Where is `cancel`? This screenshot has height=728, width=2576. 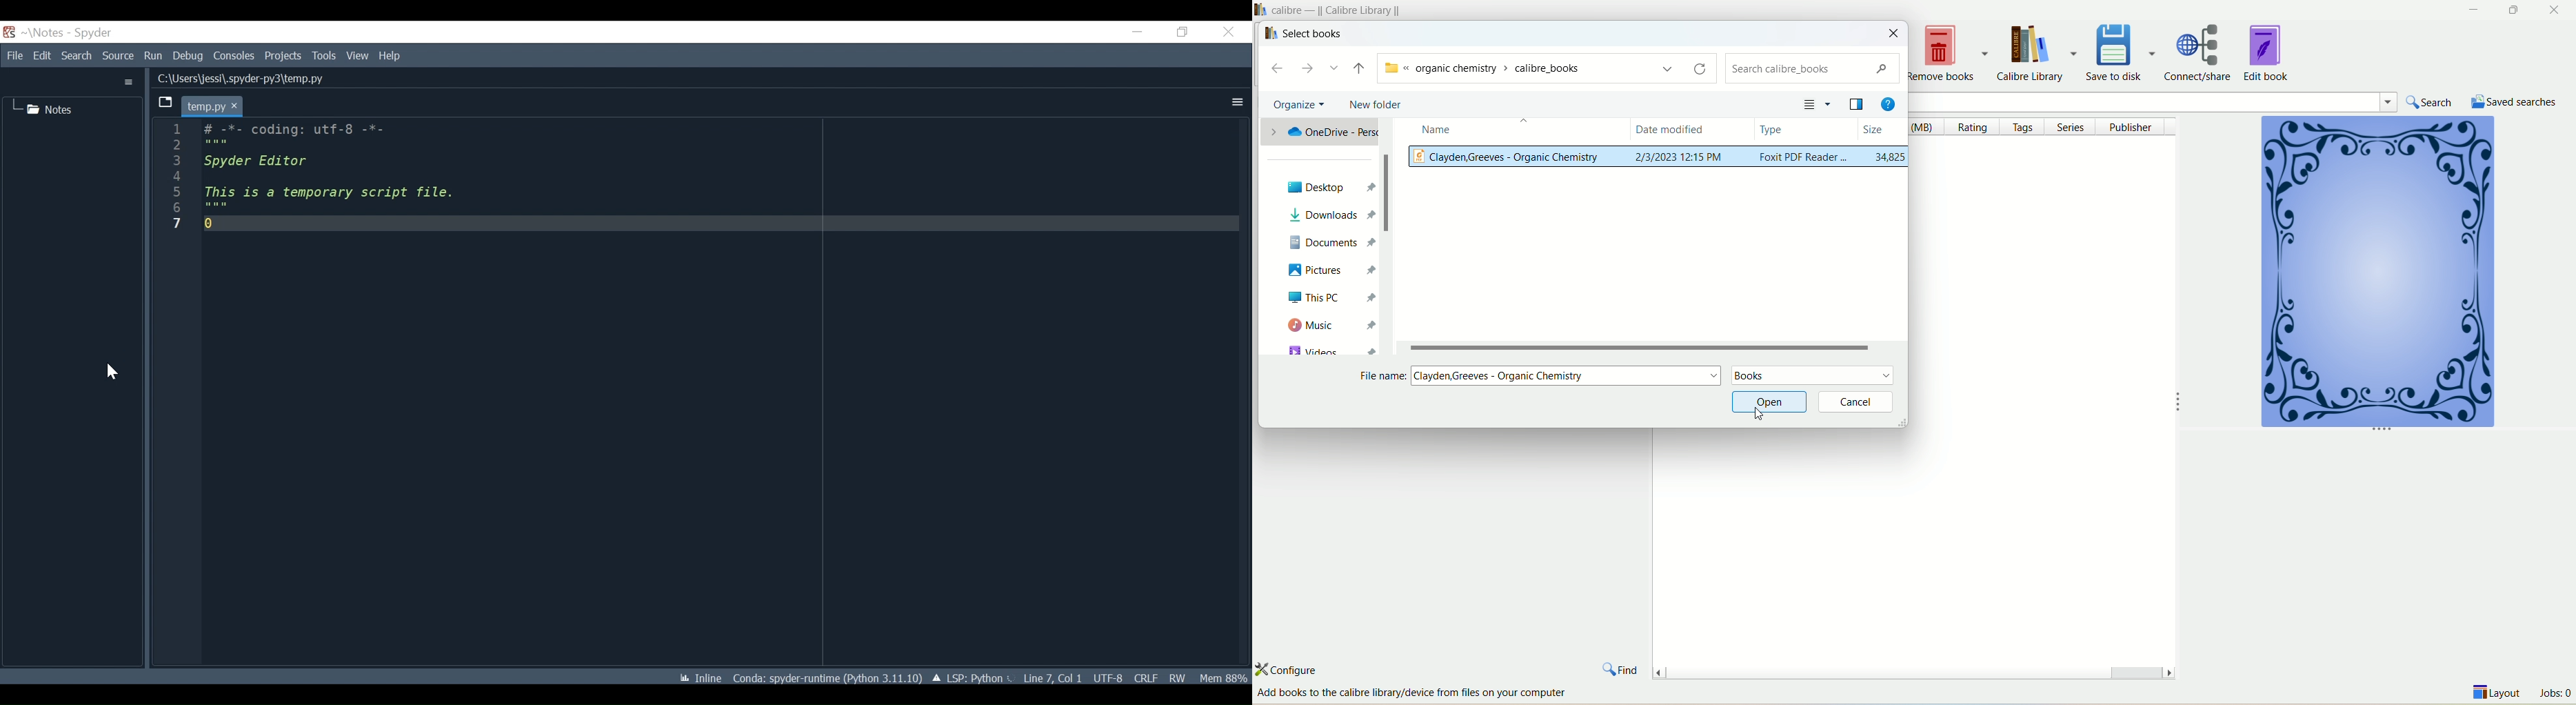 cancel is located at coordinates (1857, 402).